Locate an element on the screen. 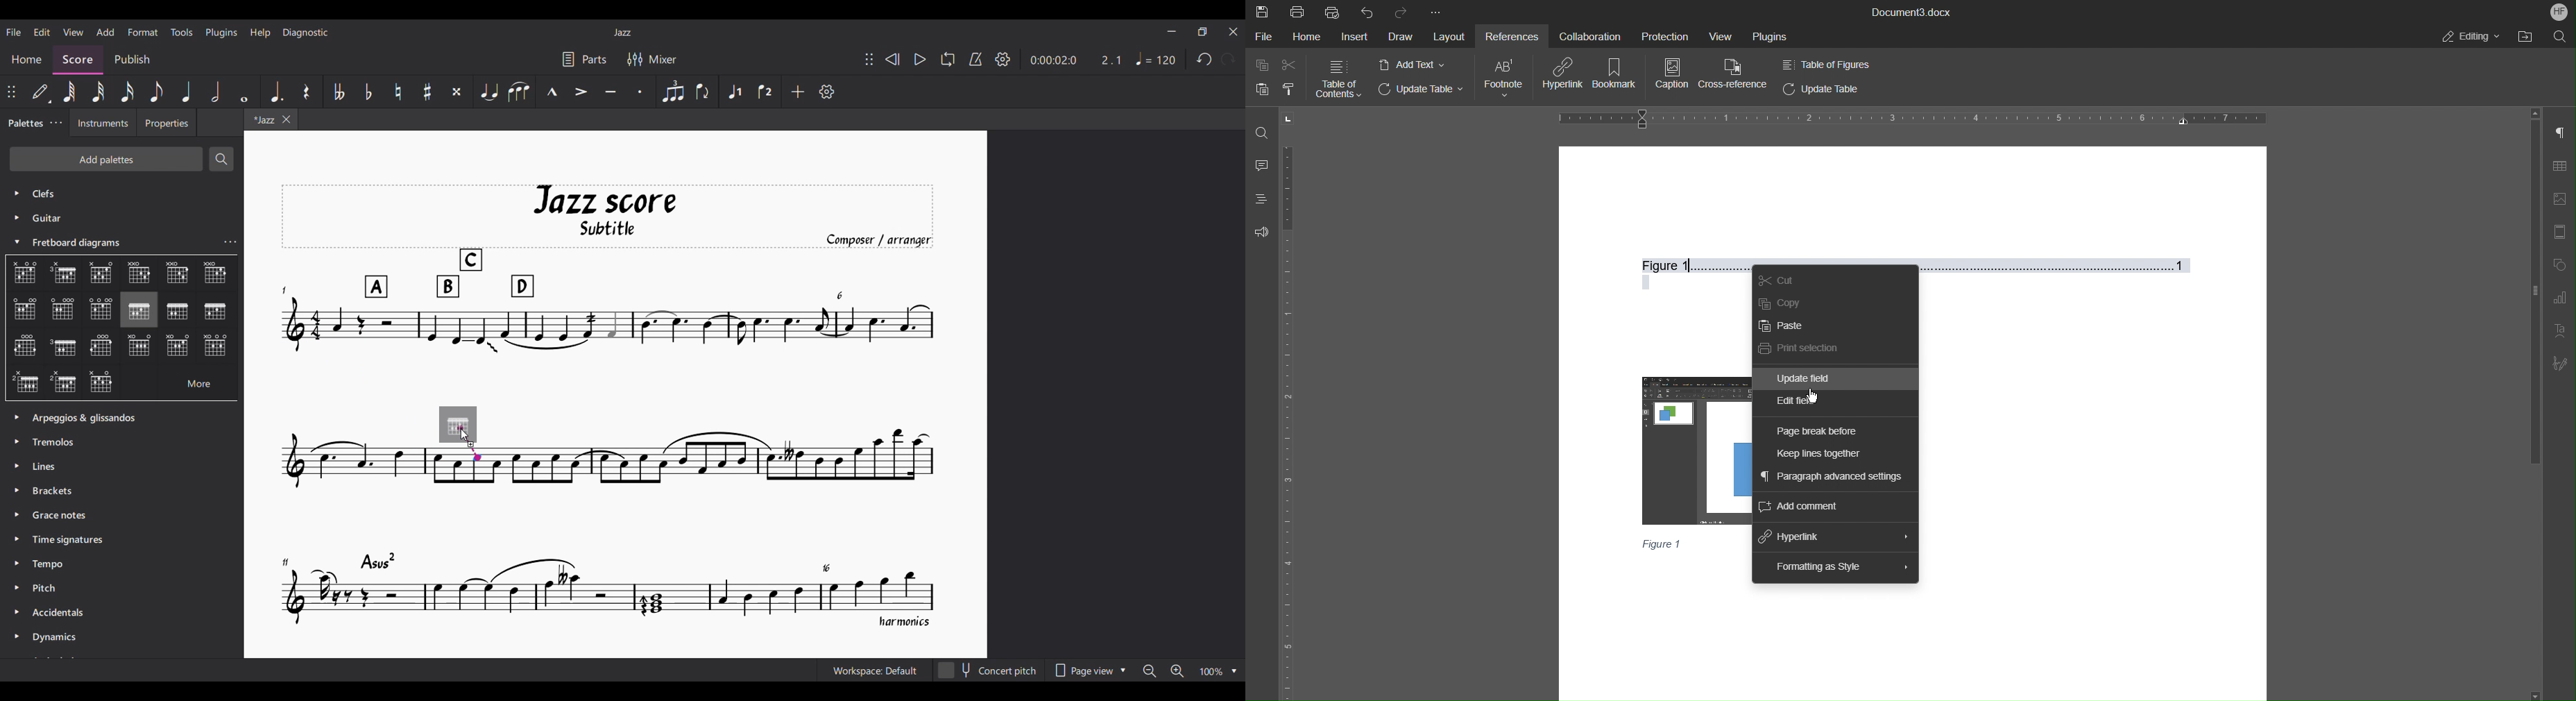 This screenshot has width=2576, height=728. Voice 1 is located at coordinates (735, 91).